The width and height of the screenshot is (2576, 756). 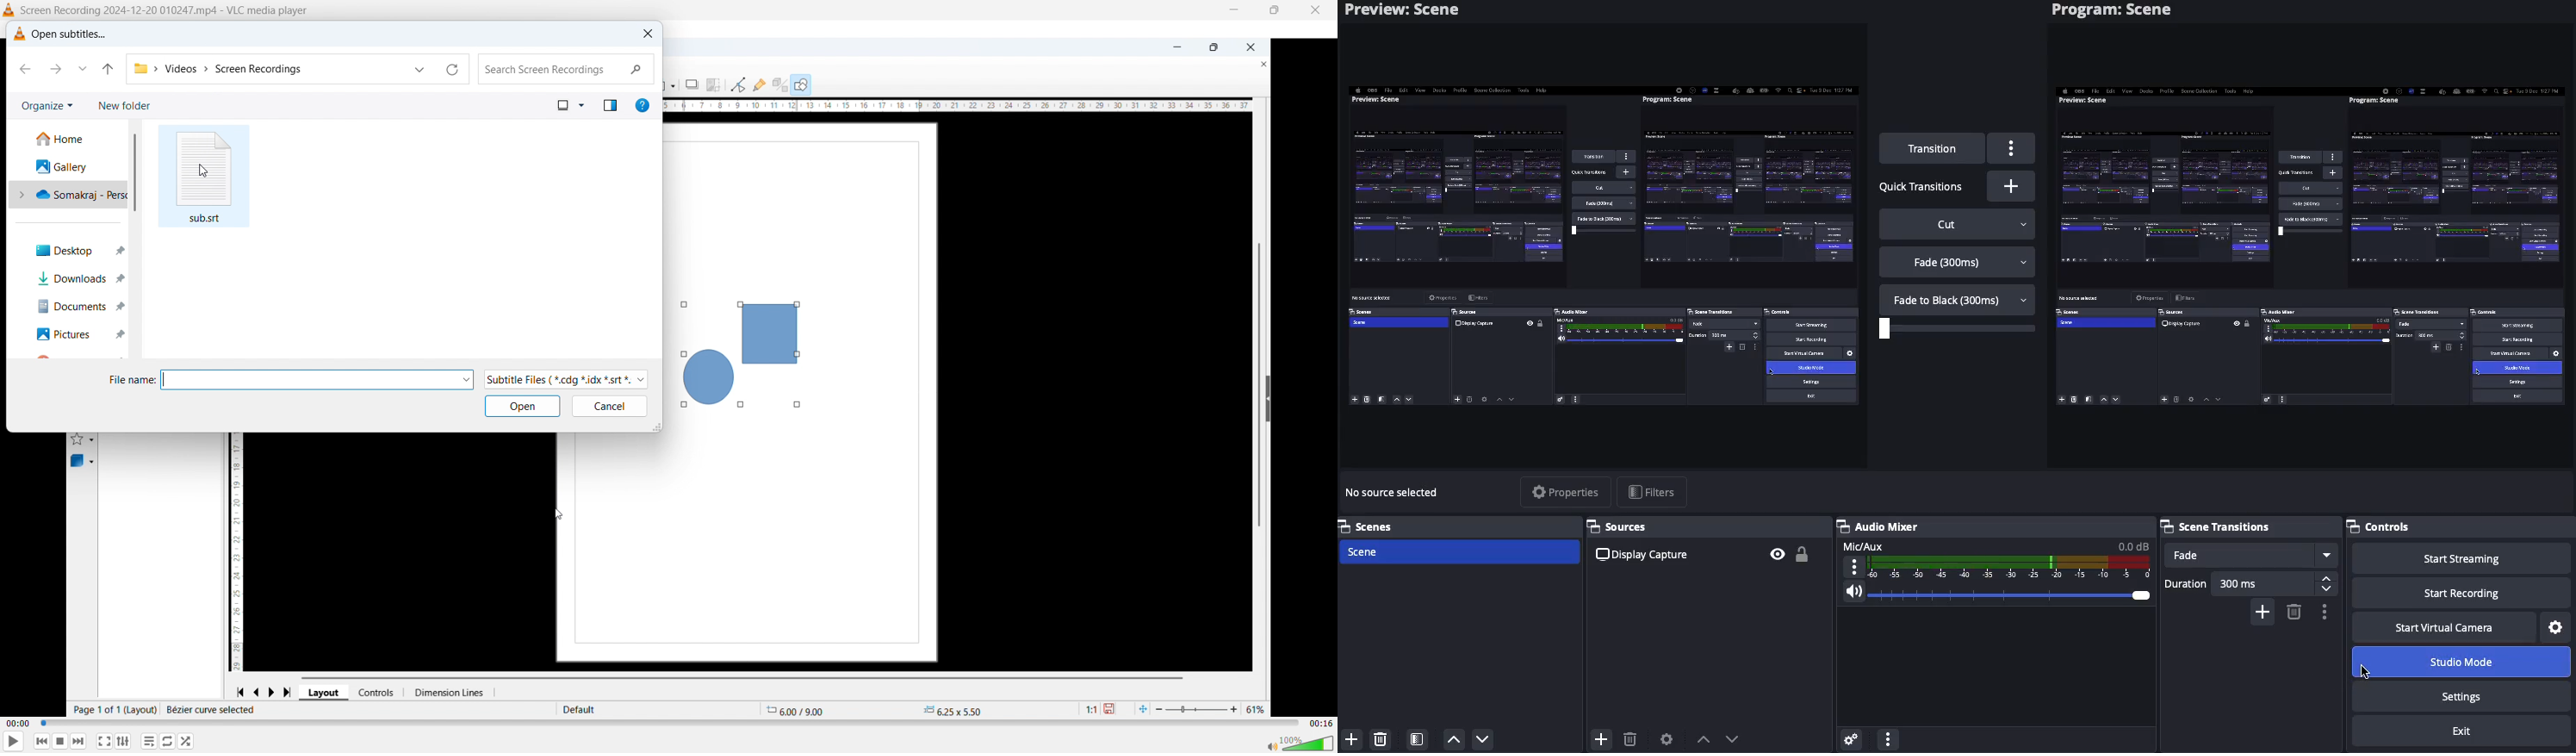 What do you see at coordinates (2365, 674) in the screenshot?
I see `Cursor` at bounding box center [2365, 674].